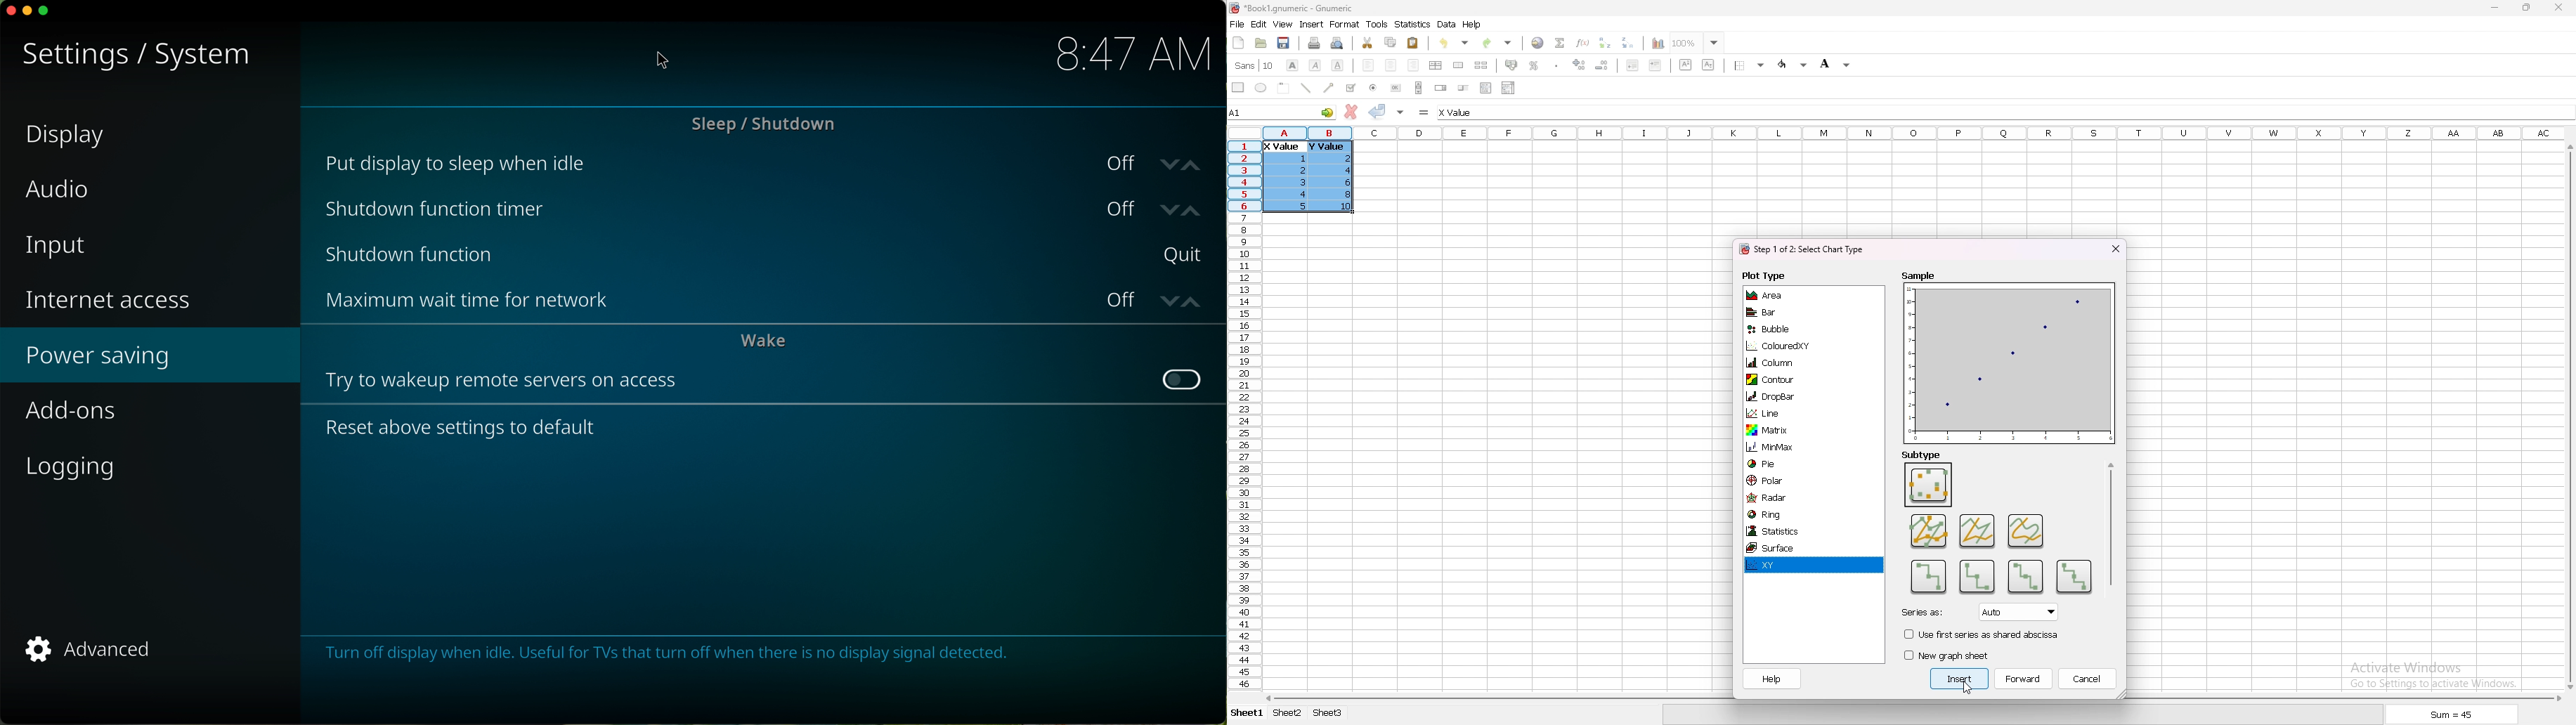 The height and width of the screenshot is (728, 2576). I want to click on note, so click(674, 655).